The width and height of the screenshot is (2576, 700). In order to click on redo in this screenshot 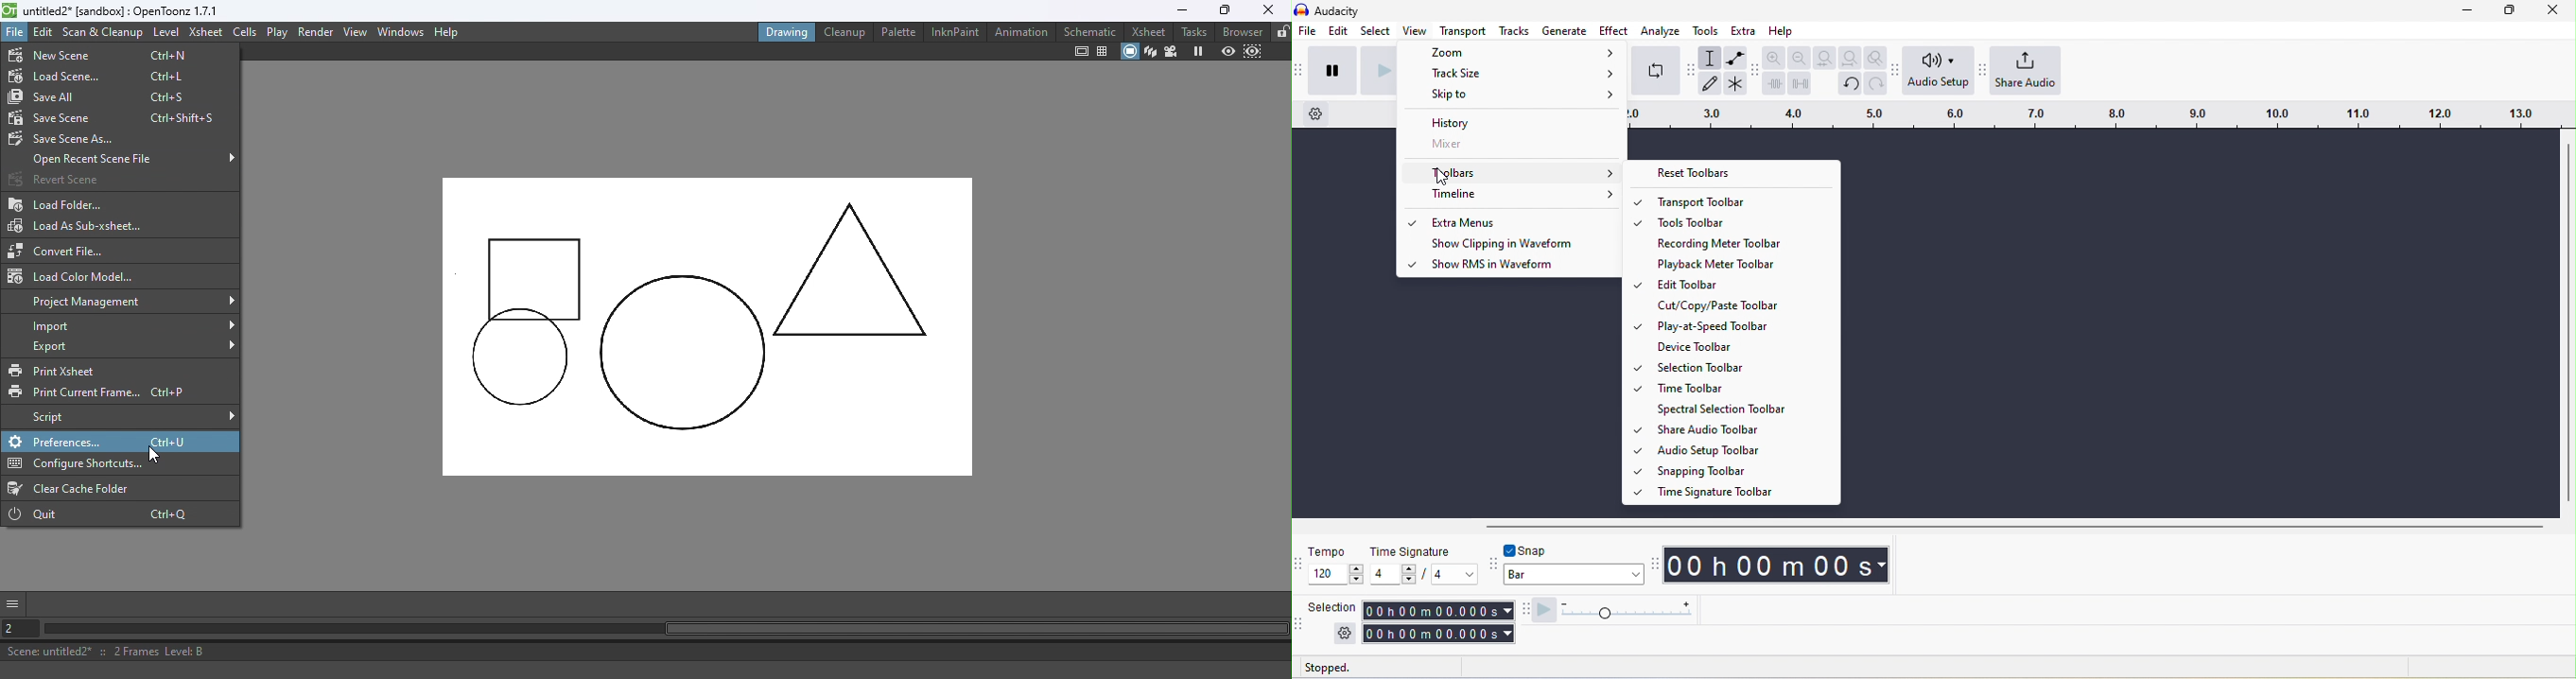, I will do `click(1876, 84)`.